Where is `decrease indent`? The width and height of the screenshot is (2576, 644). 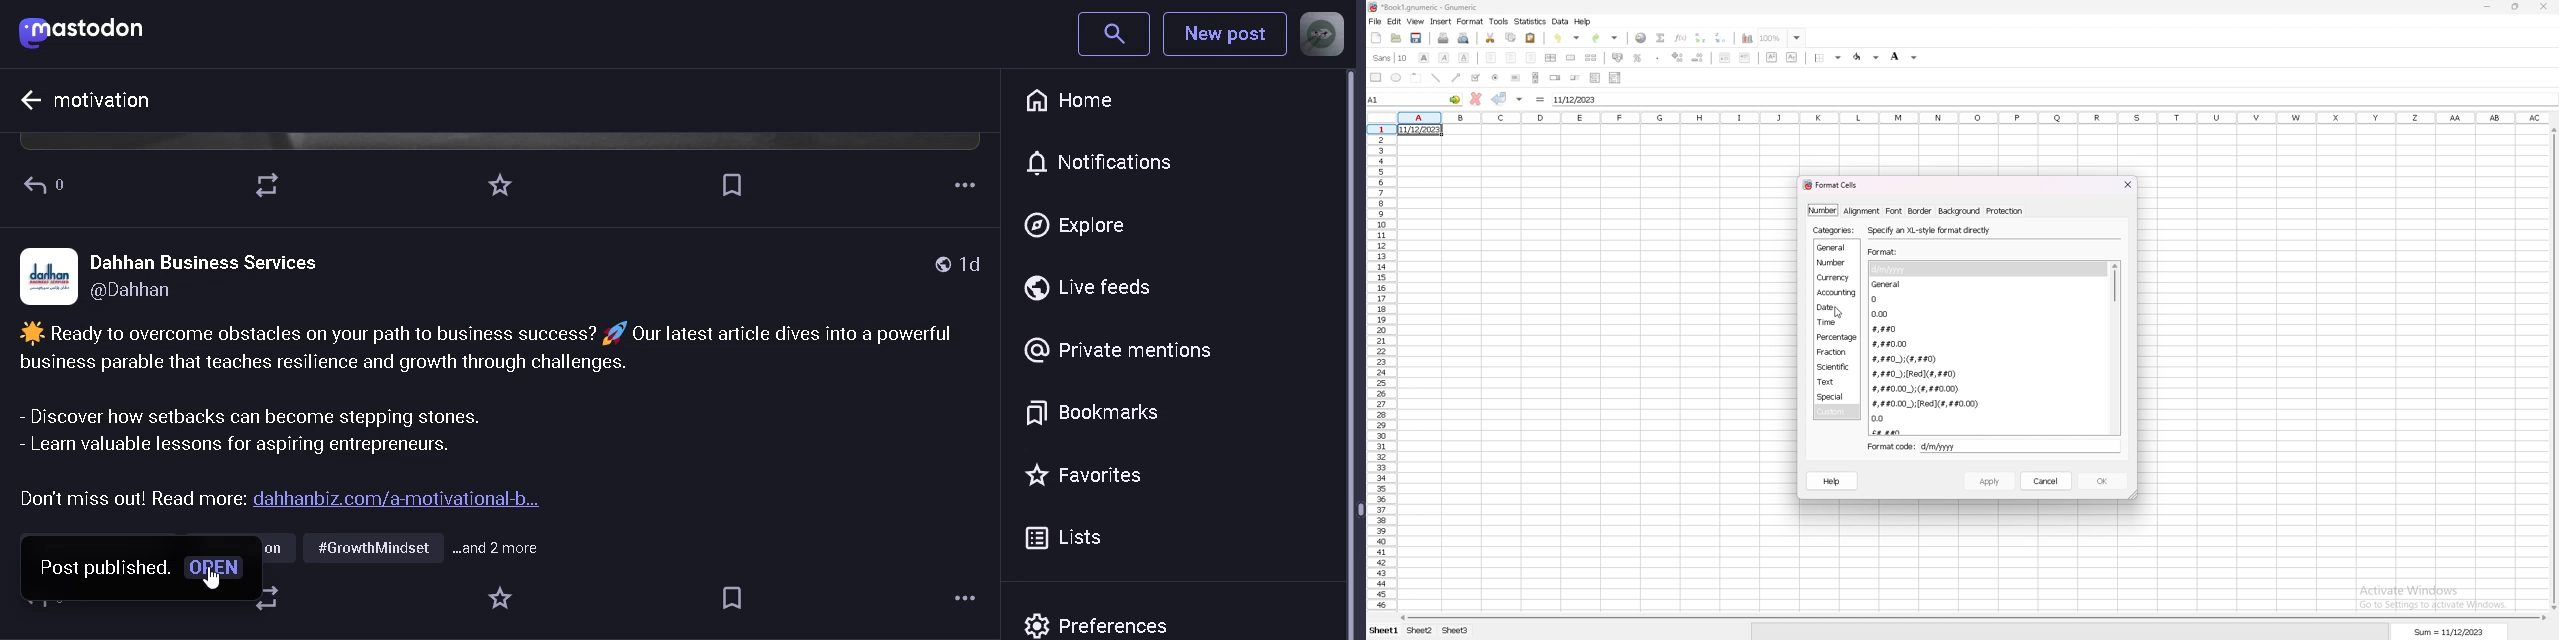
decrease indent is located at coordinates (1725, 57).